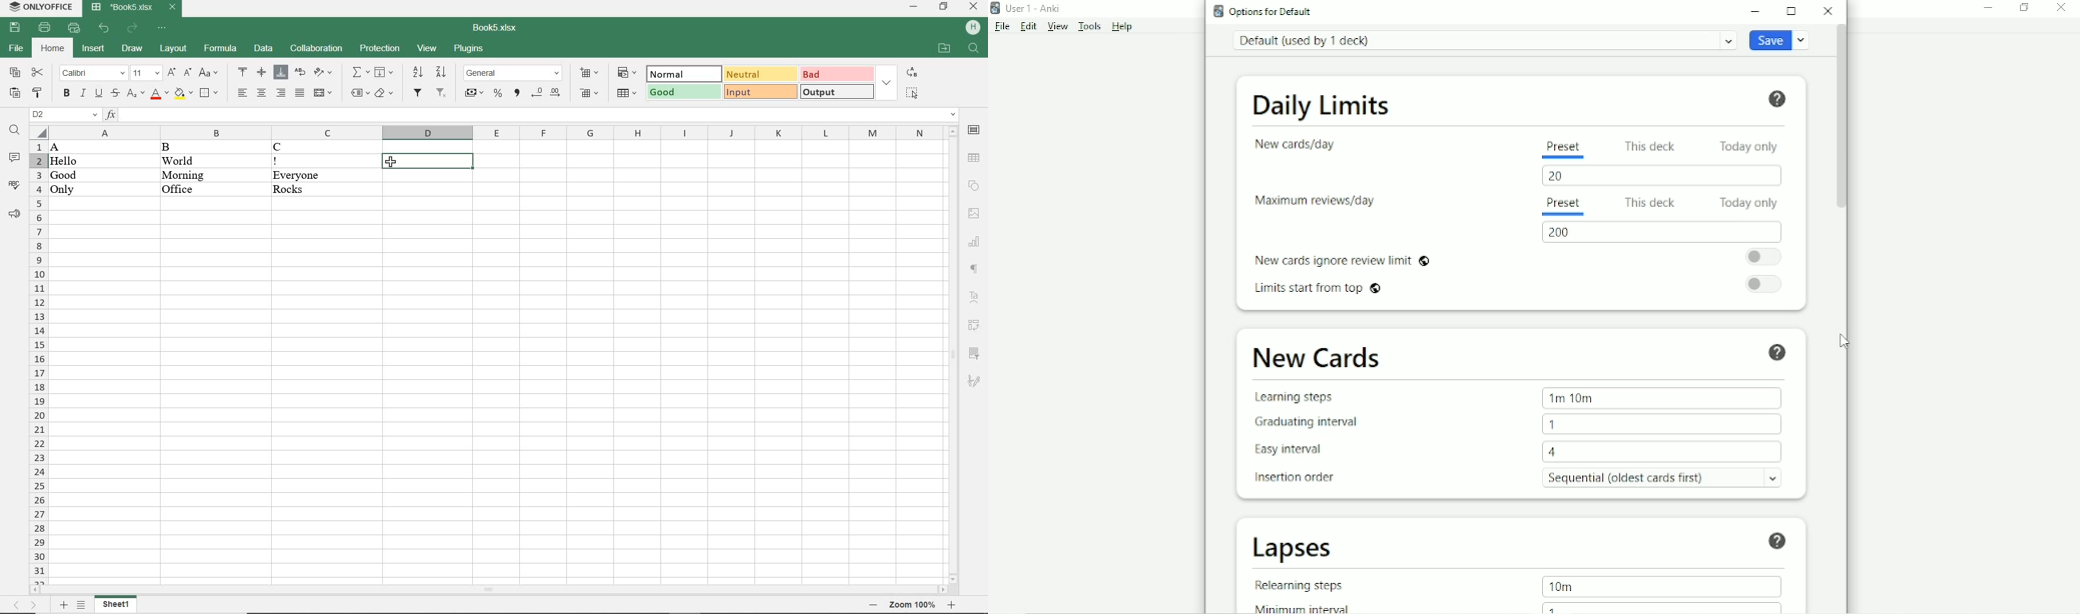  Describe the element at coordinates (973, 213) in the screenshot. I see `image` at that location.